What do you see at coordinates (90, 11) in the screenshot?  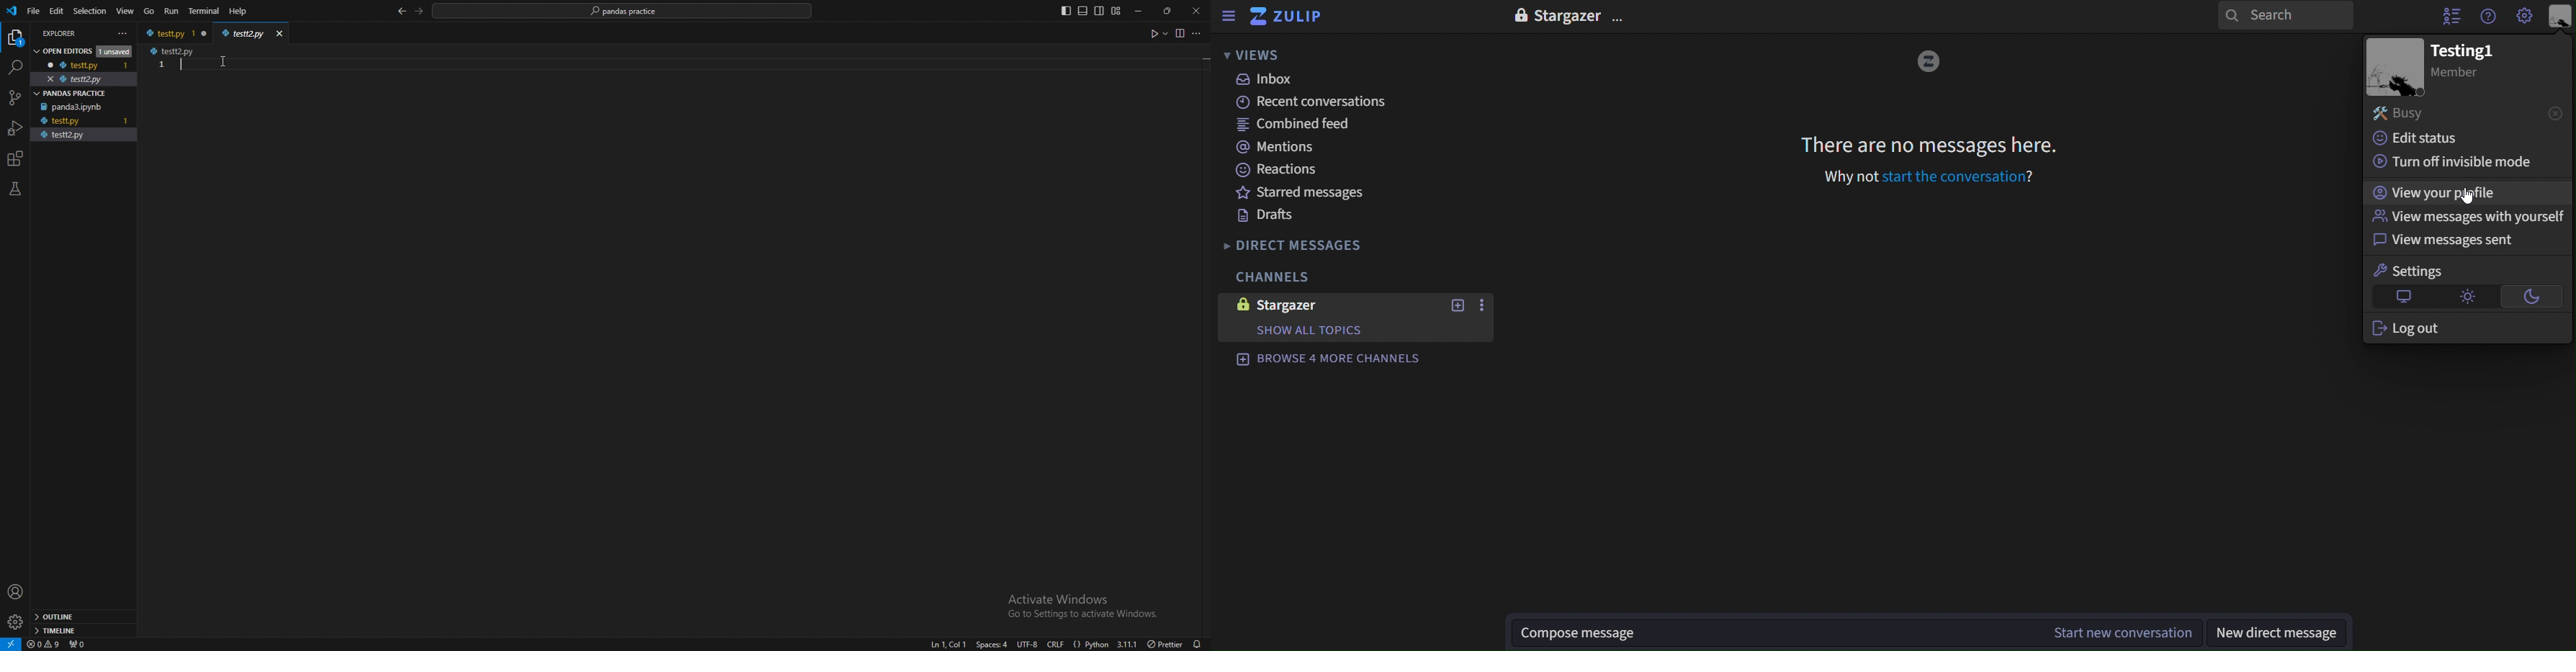 I see `selection` at bounding box center [90, 11].